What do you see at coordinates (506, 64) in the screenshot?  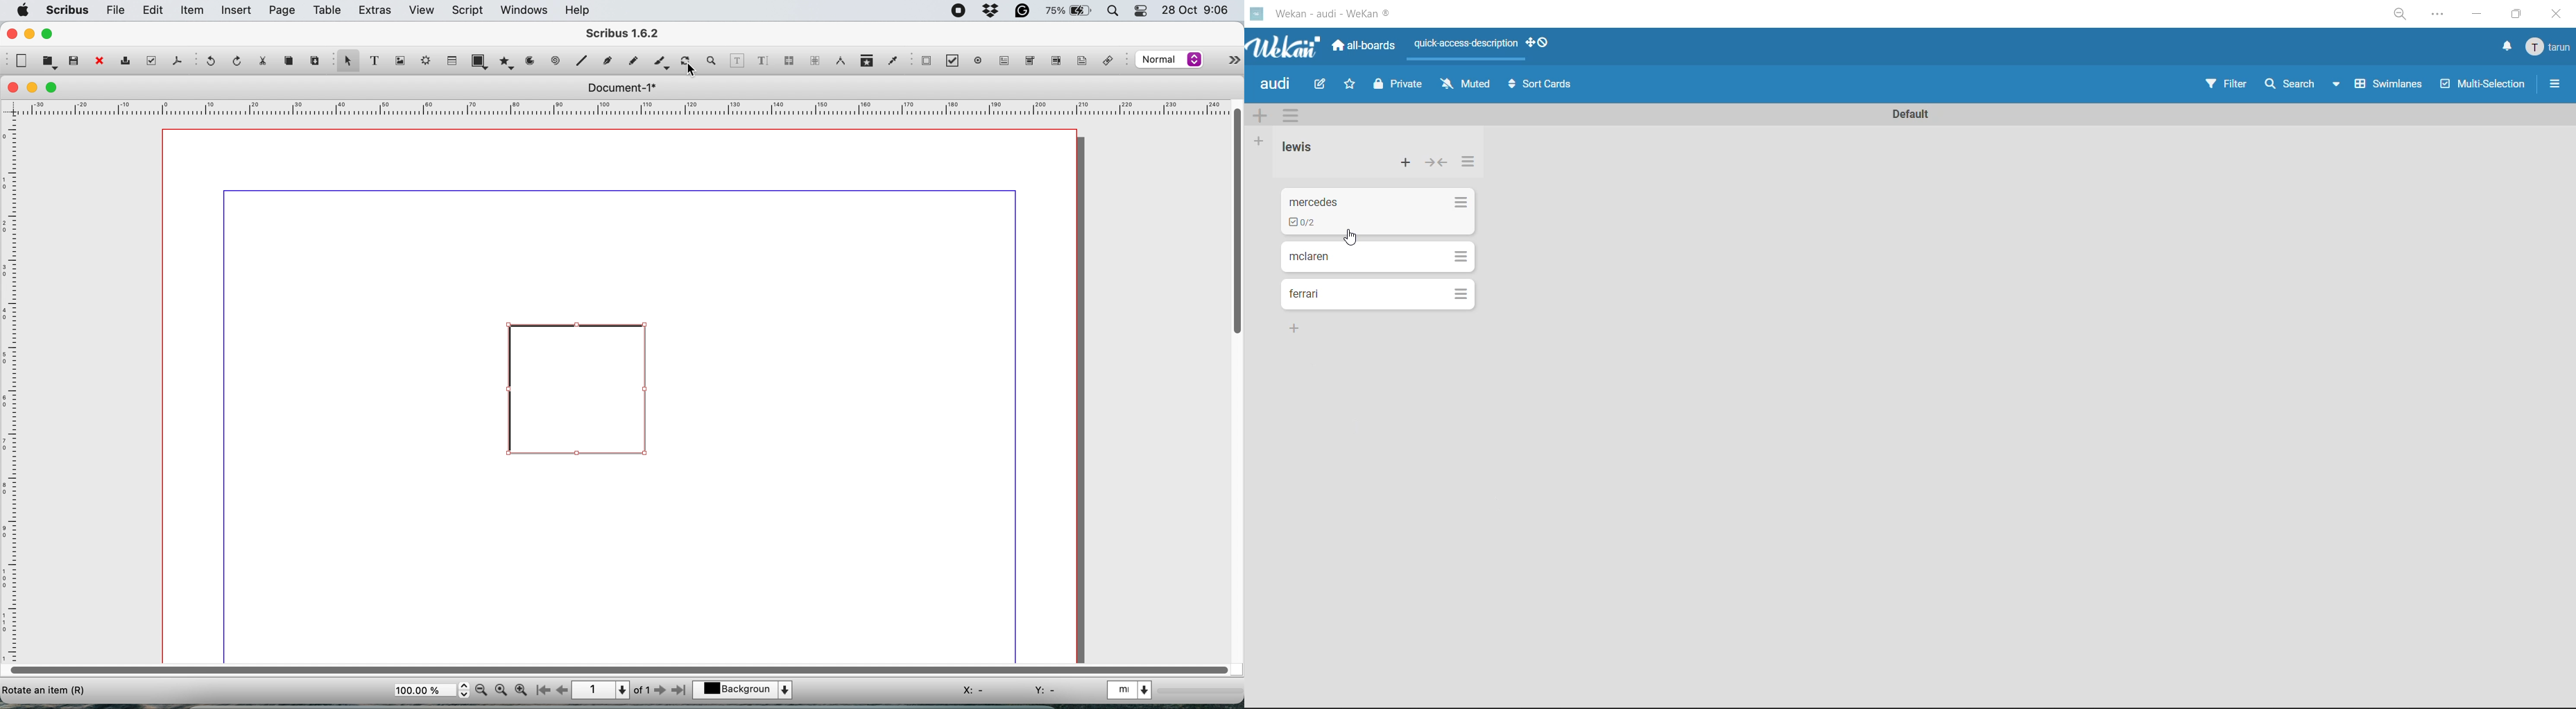 I see `polygon` at bounding box center [506, 64].